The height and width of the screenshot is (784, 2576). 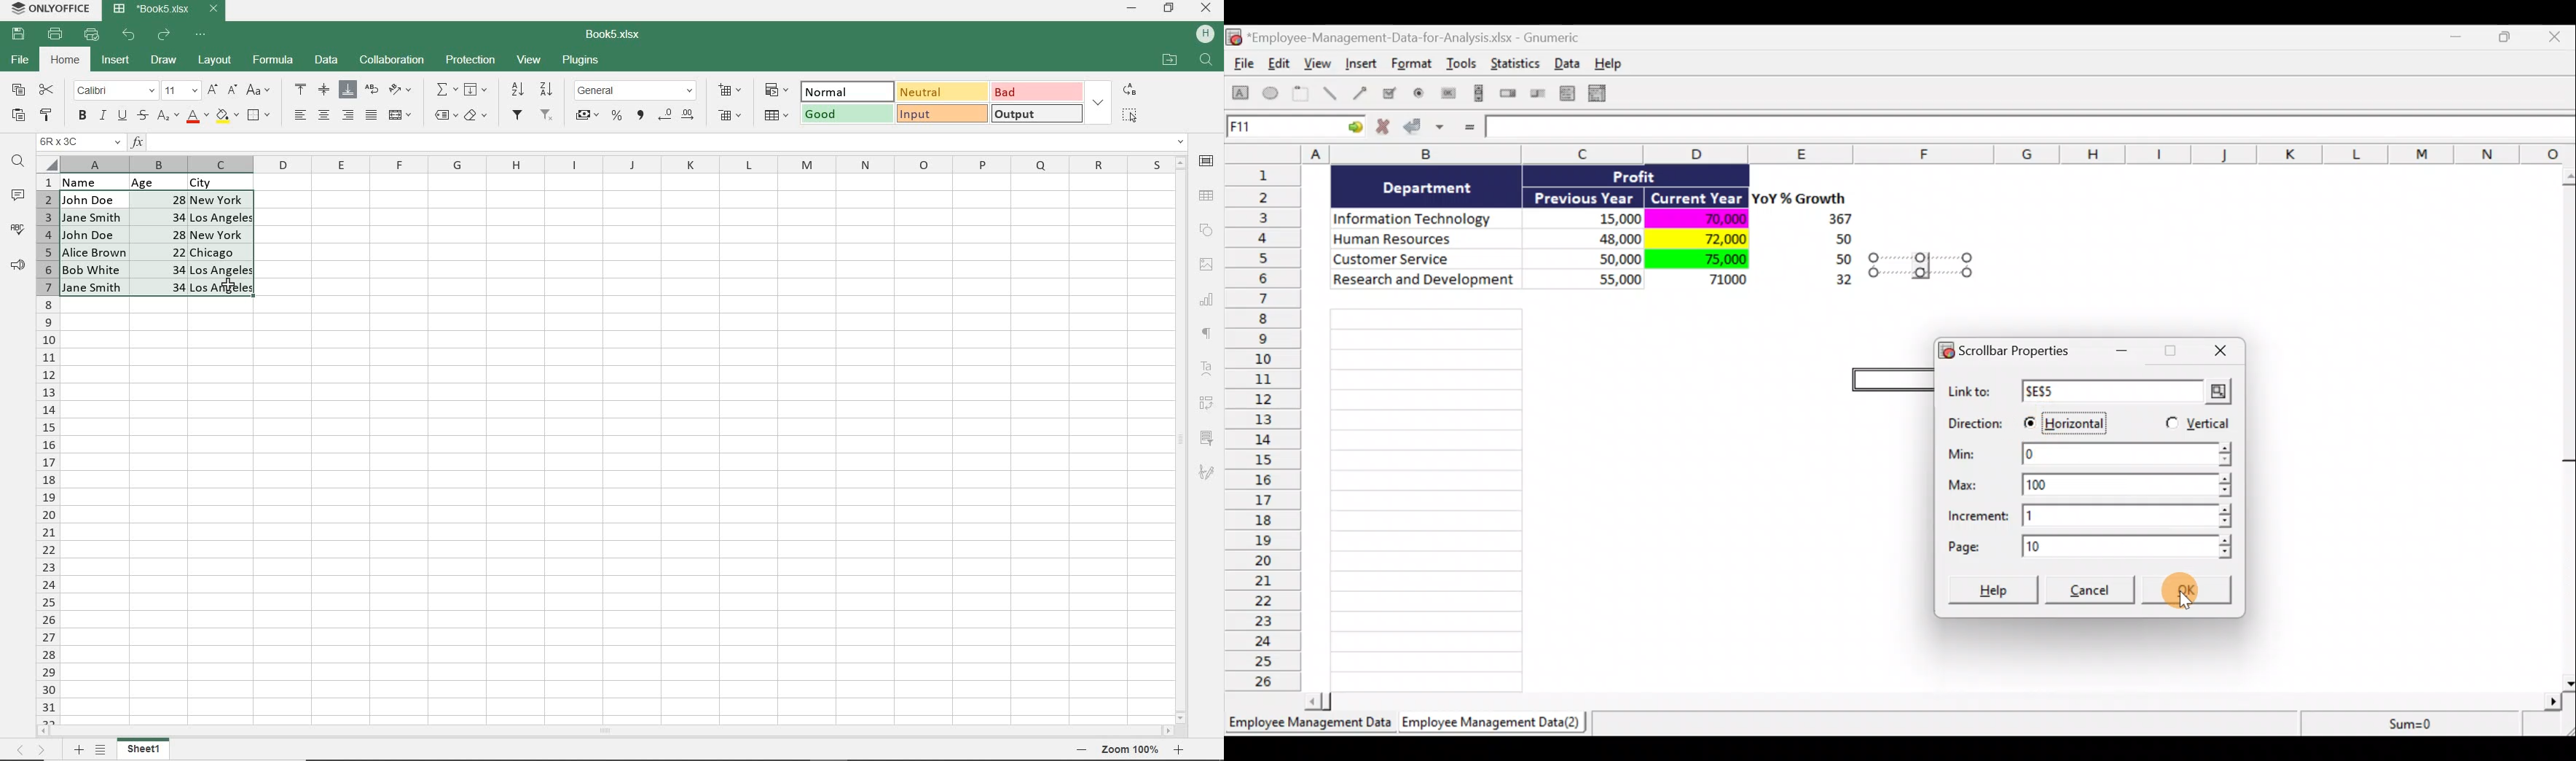 What do you see at coordinates (92, 35) in the screenshot?
I see `QUICK PRINT` at bounding box center [92, 35].